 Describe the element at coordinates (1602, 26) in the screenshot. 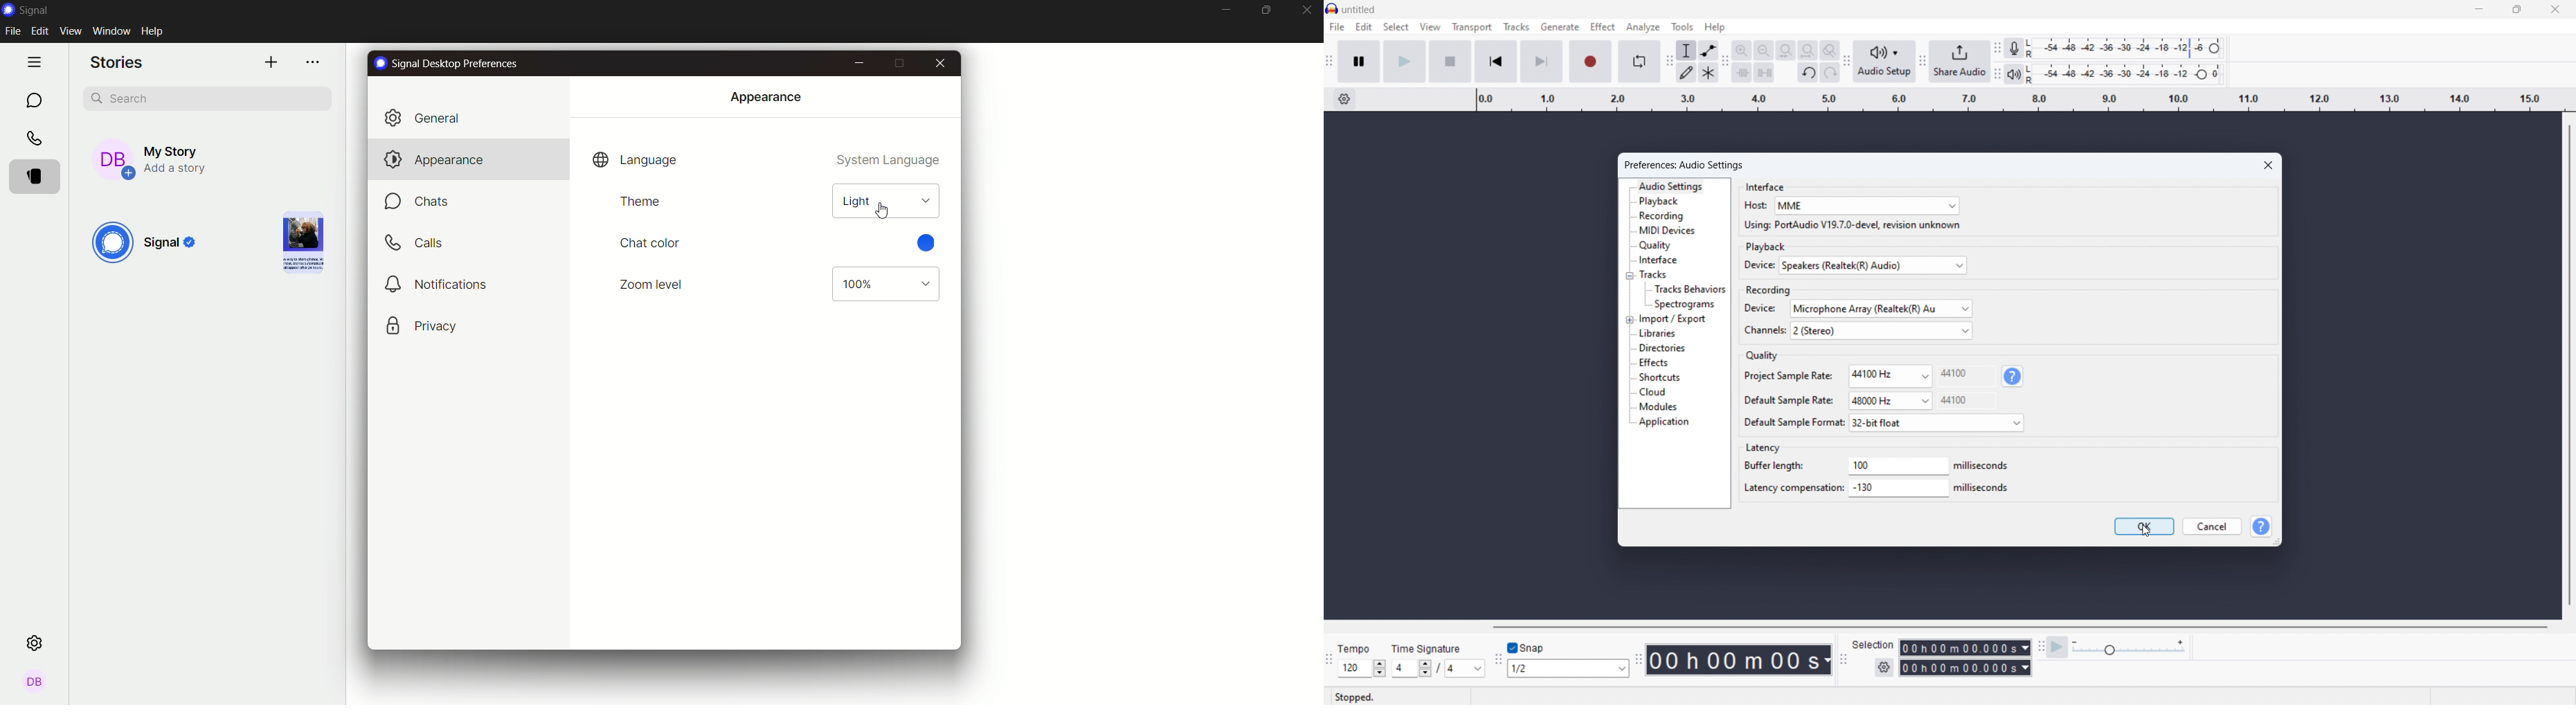

I see `effect` at that location.